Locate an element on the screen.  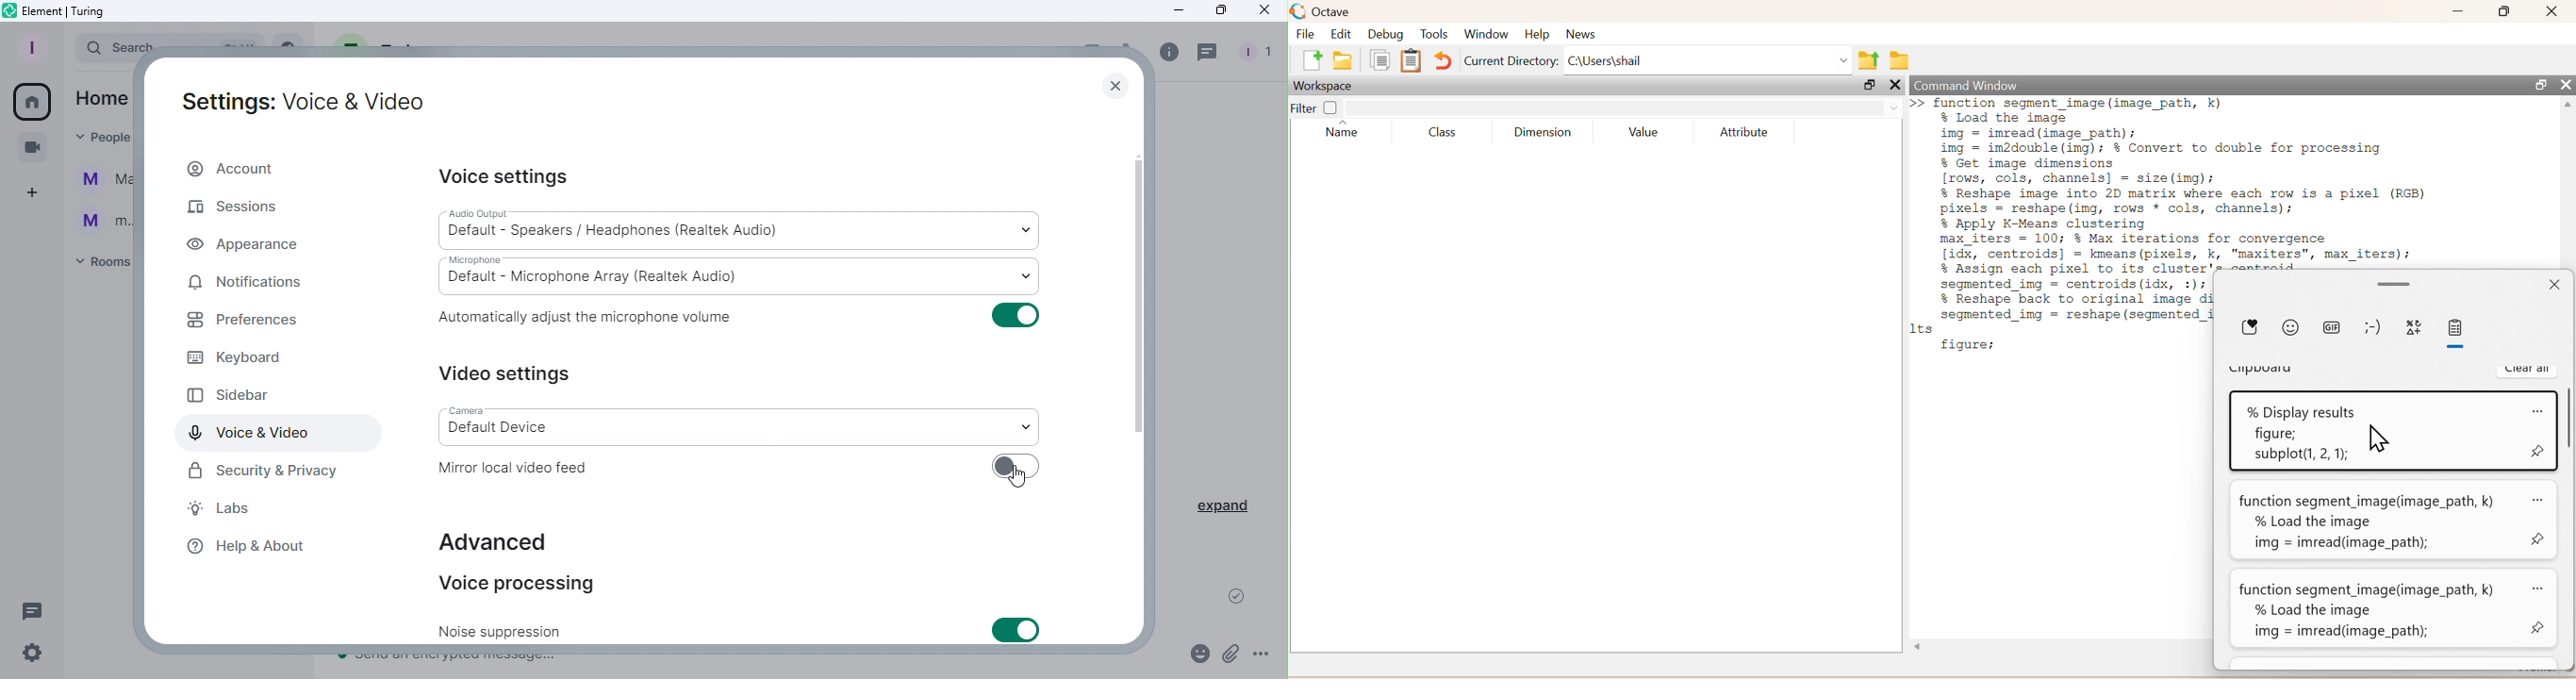
Account is located at coordinates (239, 166).